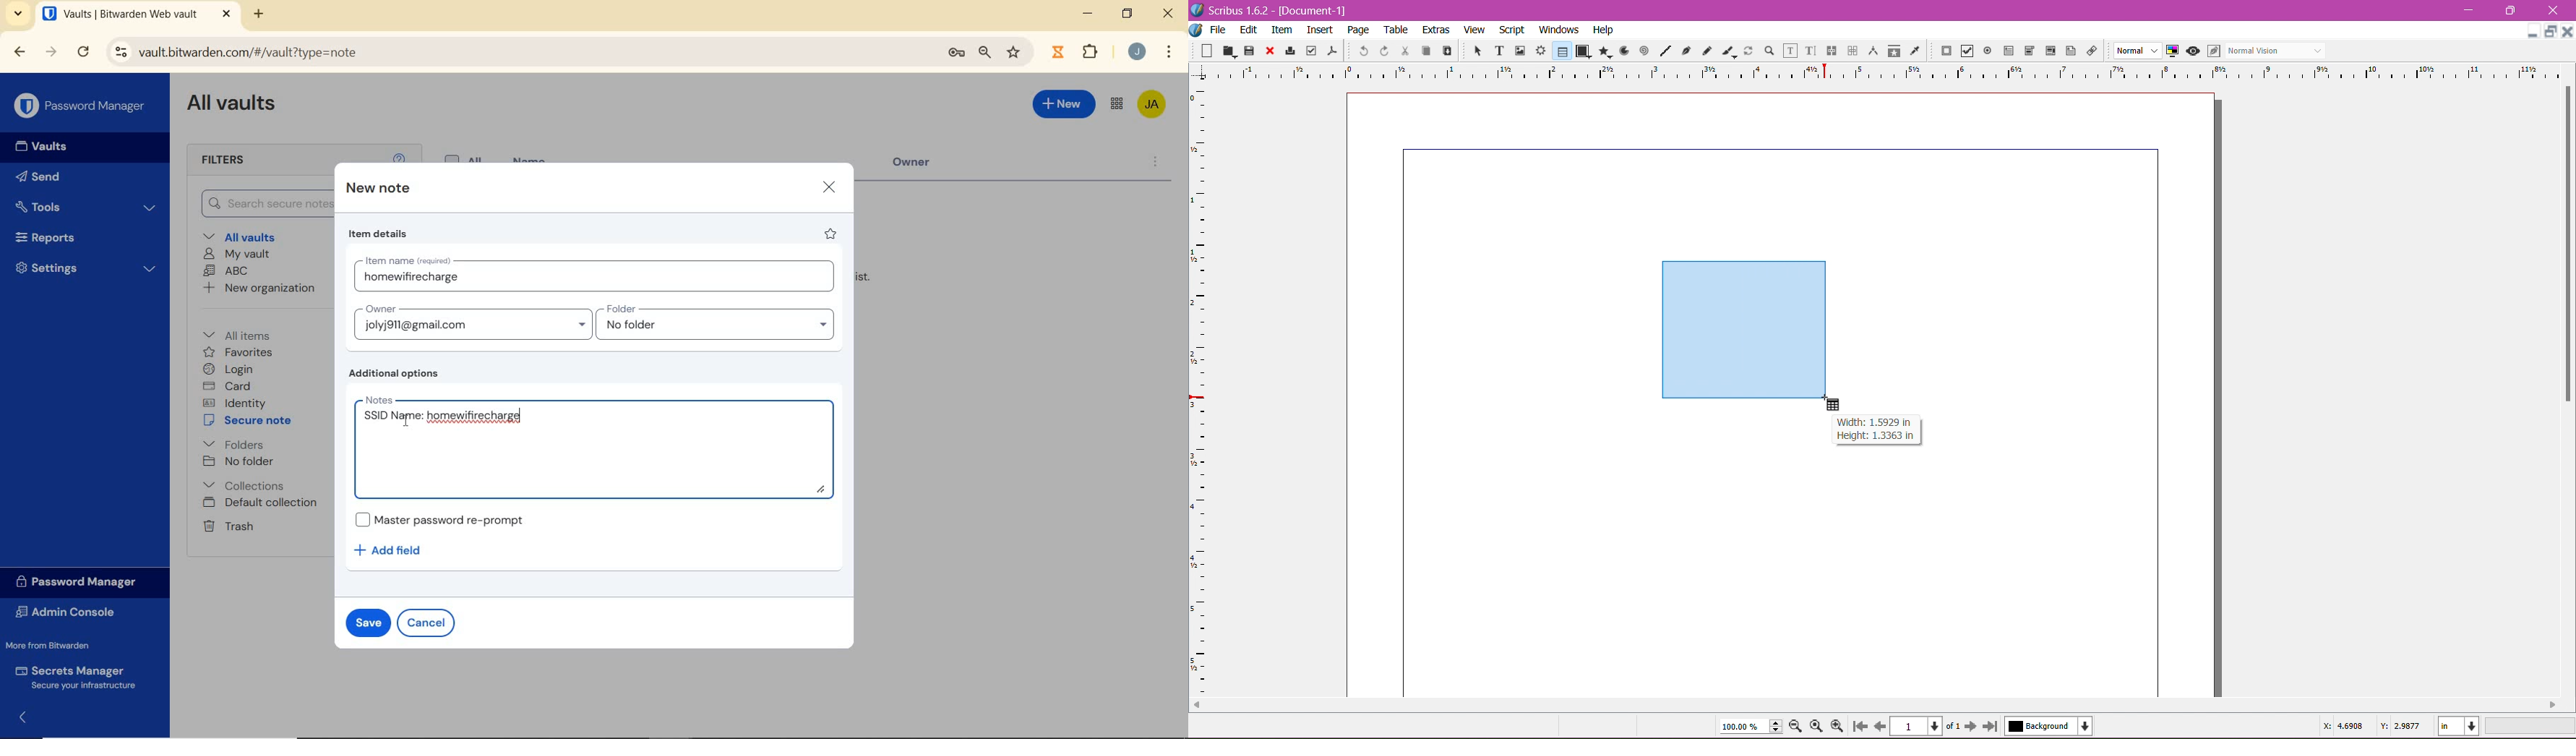 The height and width of the screenshot is (756, 2576). What do you see at coordinates (231, 369) in the screenshot?
I see `login` at bounding box center [231, 369].